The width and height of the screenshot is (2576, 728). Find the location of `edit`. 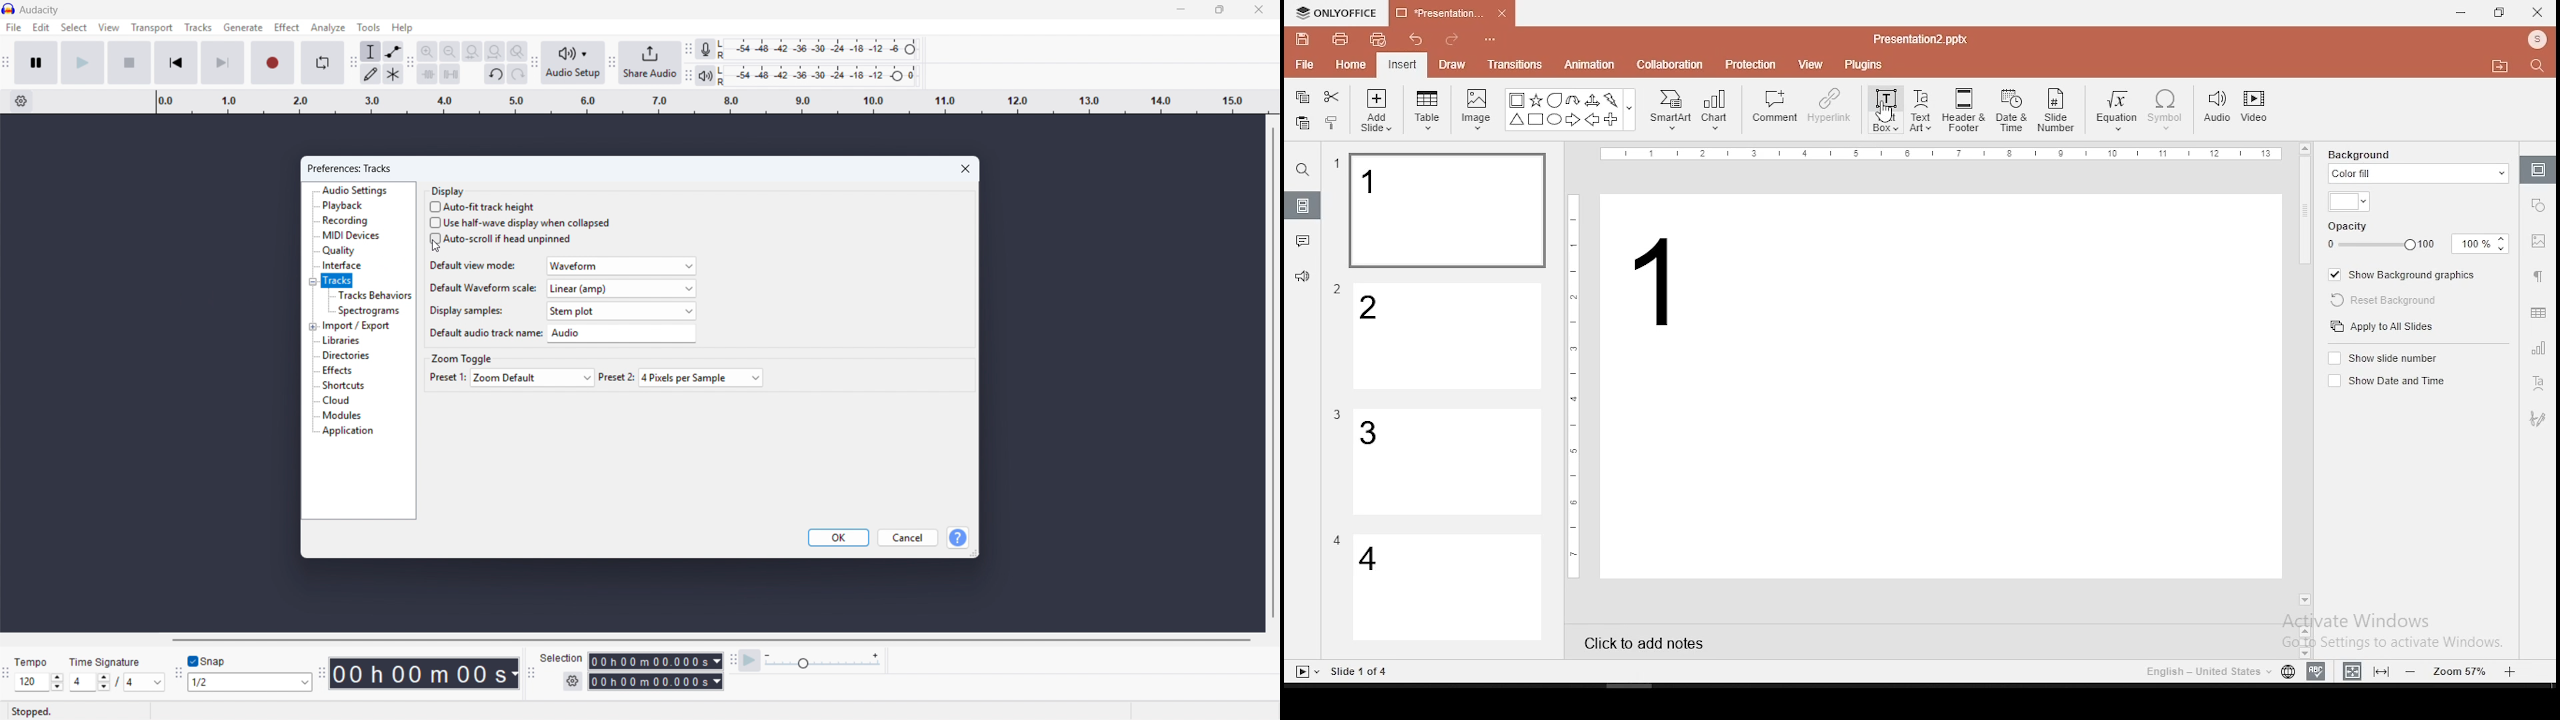

edit is located at coordinates (42, 28).